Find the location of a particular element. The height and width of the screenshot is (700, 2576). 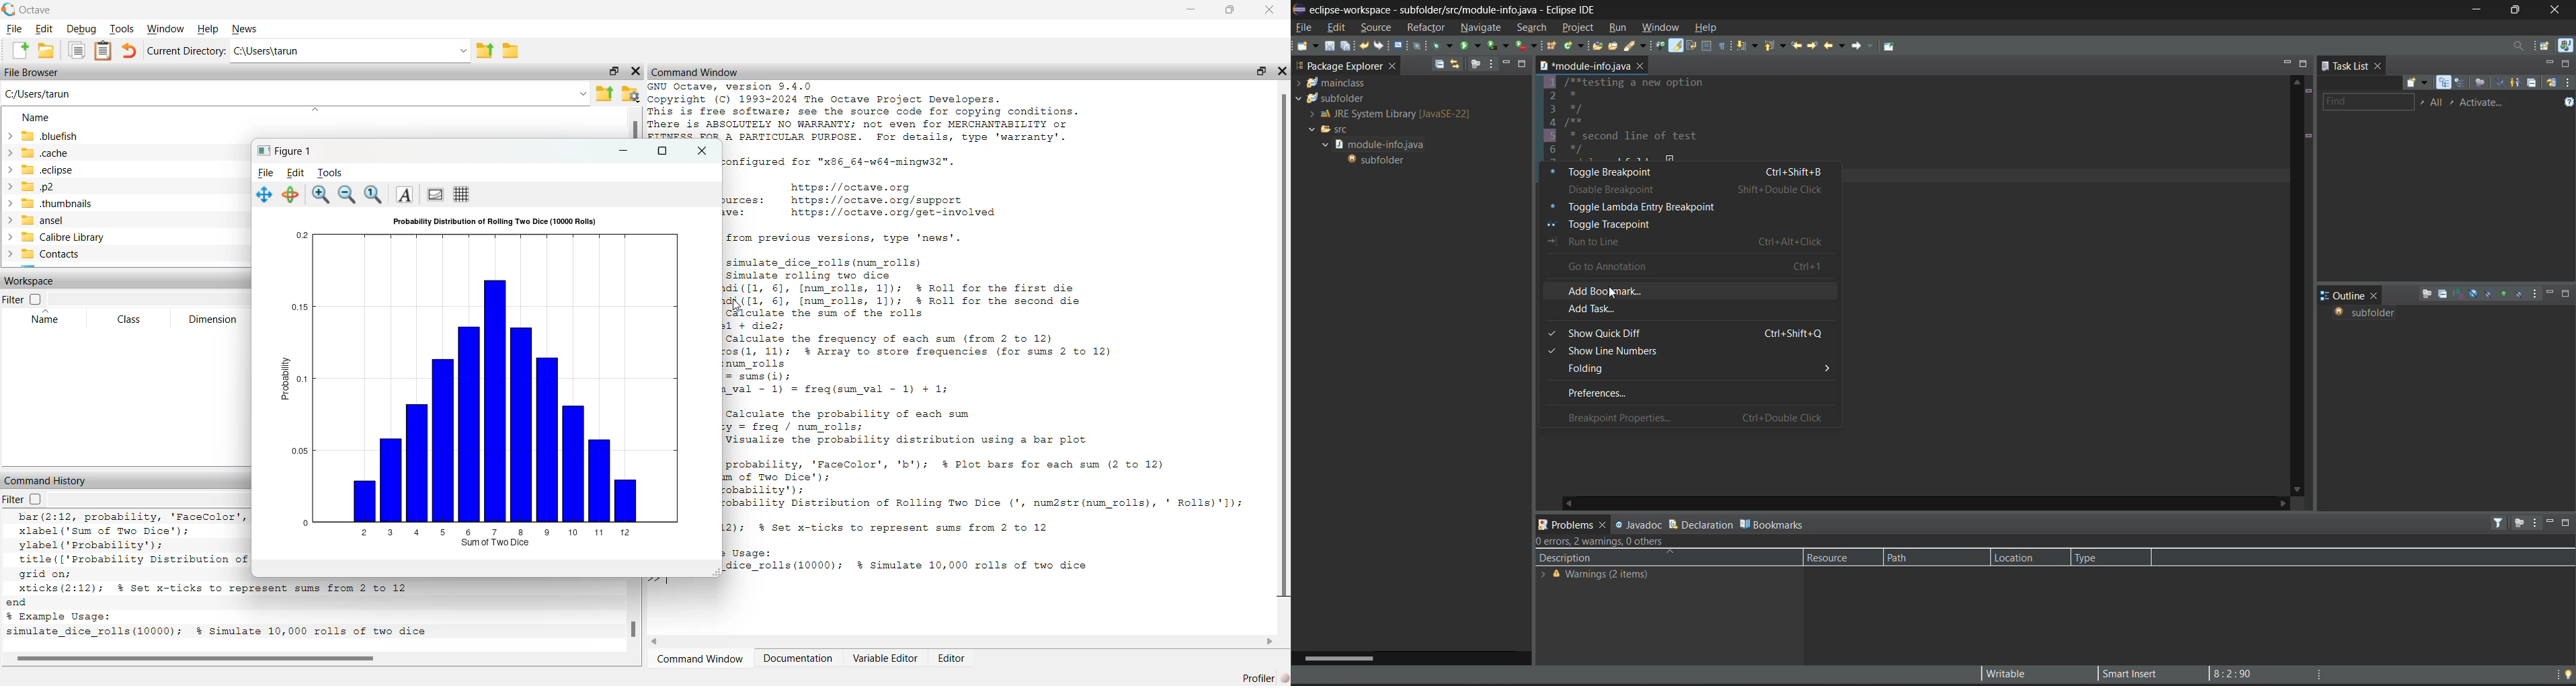

zoom out is located at coordinates (346, 196).